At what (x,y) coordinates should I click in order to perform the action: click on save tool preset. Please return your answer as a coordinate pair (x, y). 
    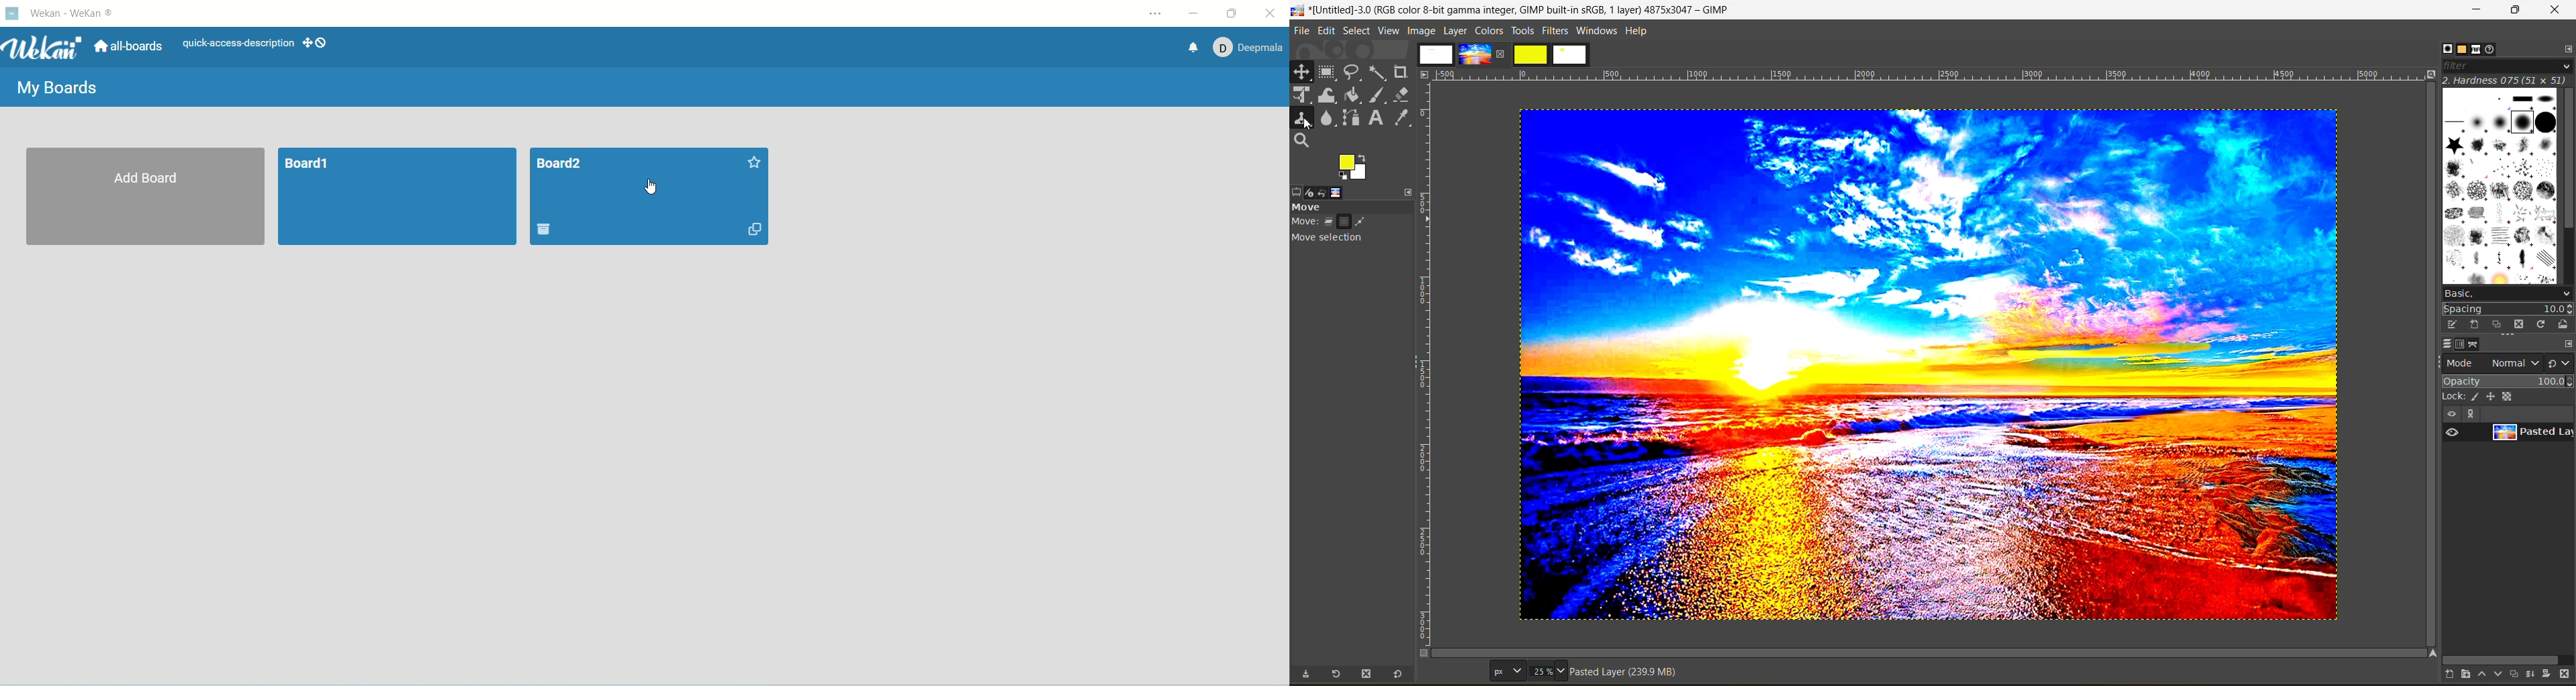
    Looking at the image, I should click on (1305, 674).